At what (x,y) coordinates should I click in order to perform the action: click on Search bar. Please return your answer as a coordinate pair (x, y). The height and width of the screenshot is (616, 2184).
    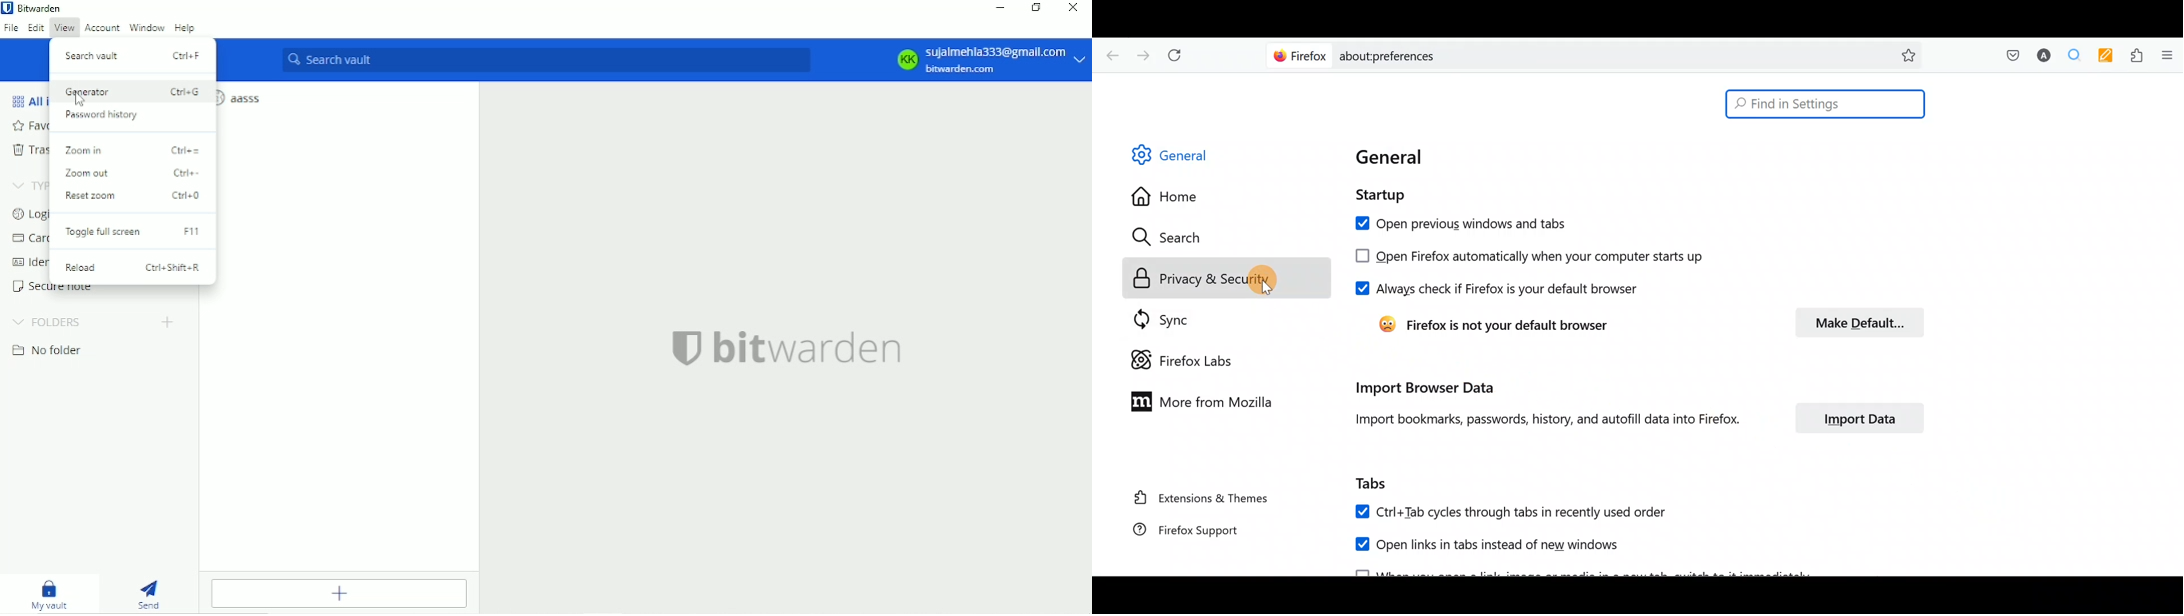
    Looking at the image, I should click on (1598, 54).